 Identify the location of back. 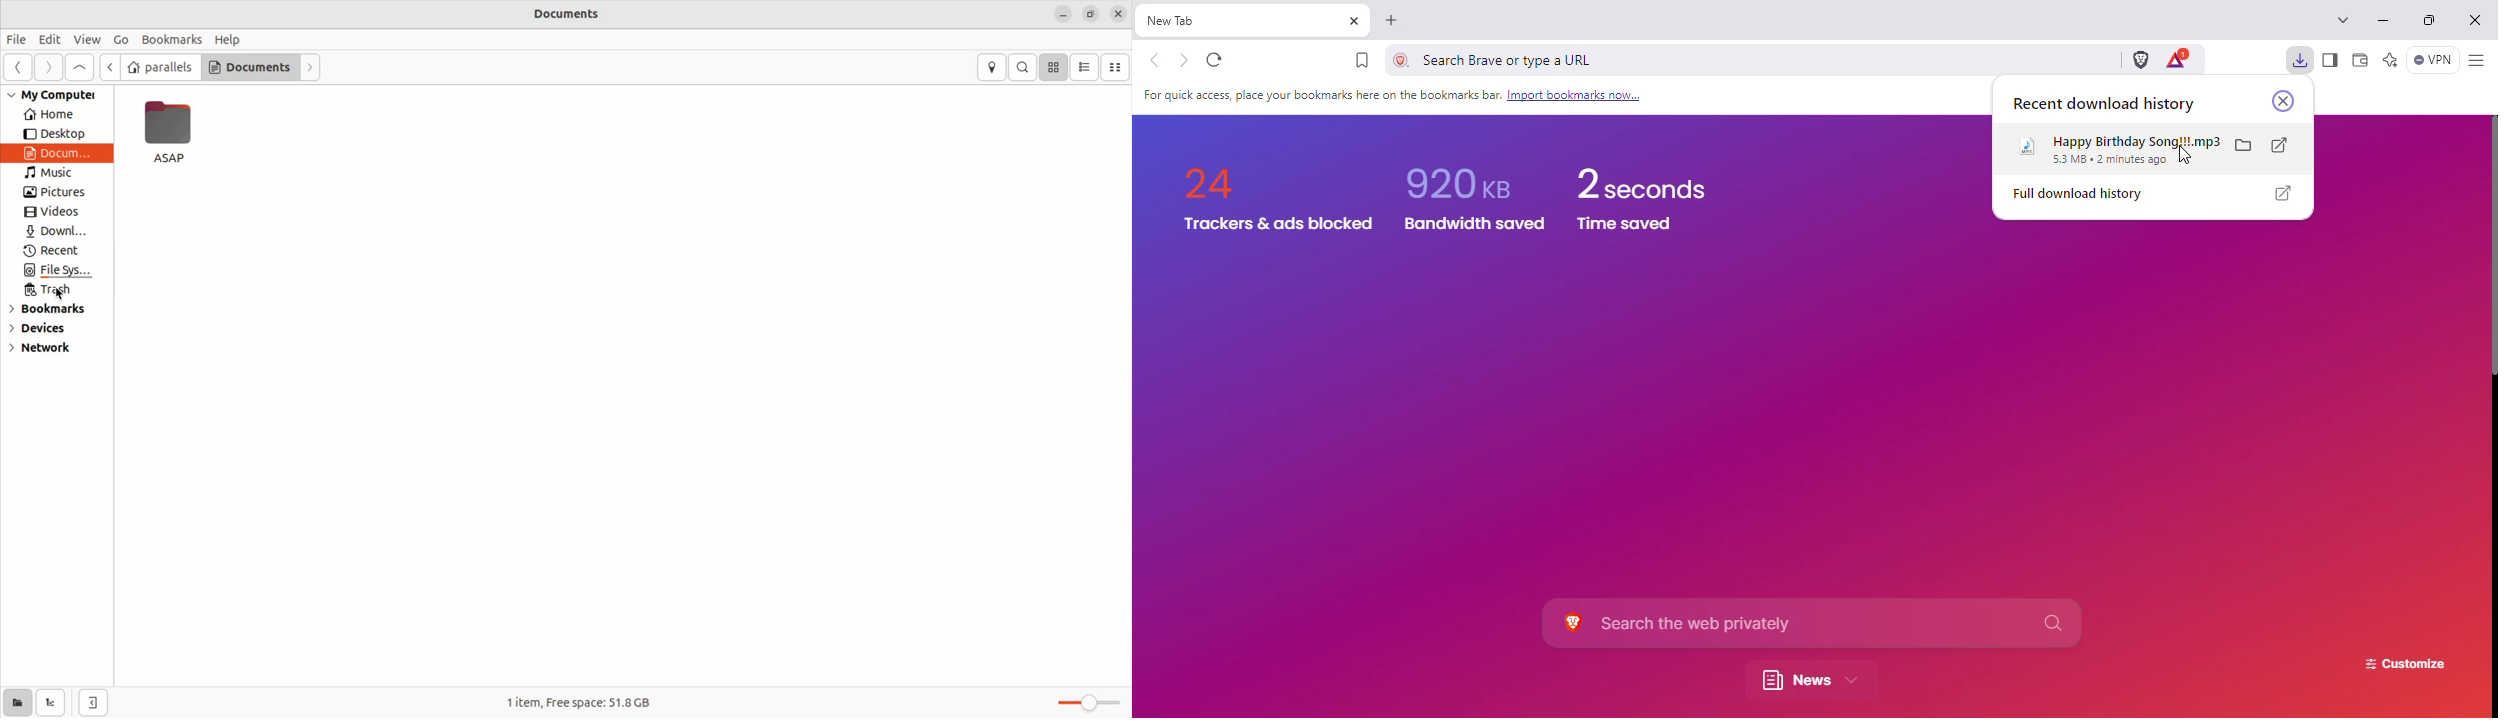
(15, 69).